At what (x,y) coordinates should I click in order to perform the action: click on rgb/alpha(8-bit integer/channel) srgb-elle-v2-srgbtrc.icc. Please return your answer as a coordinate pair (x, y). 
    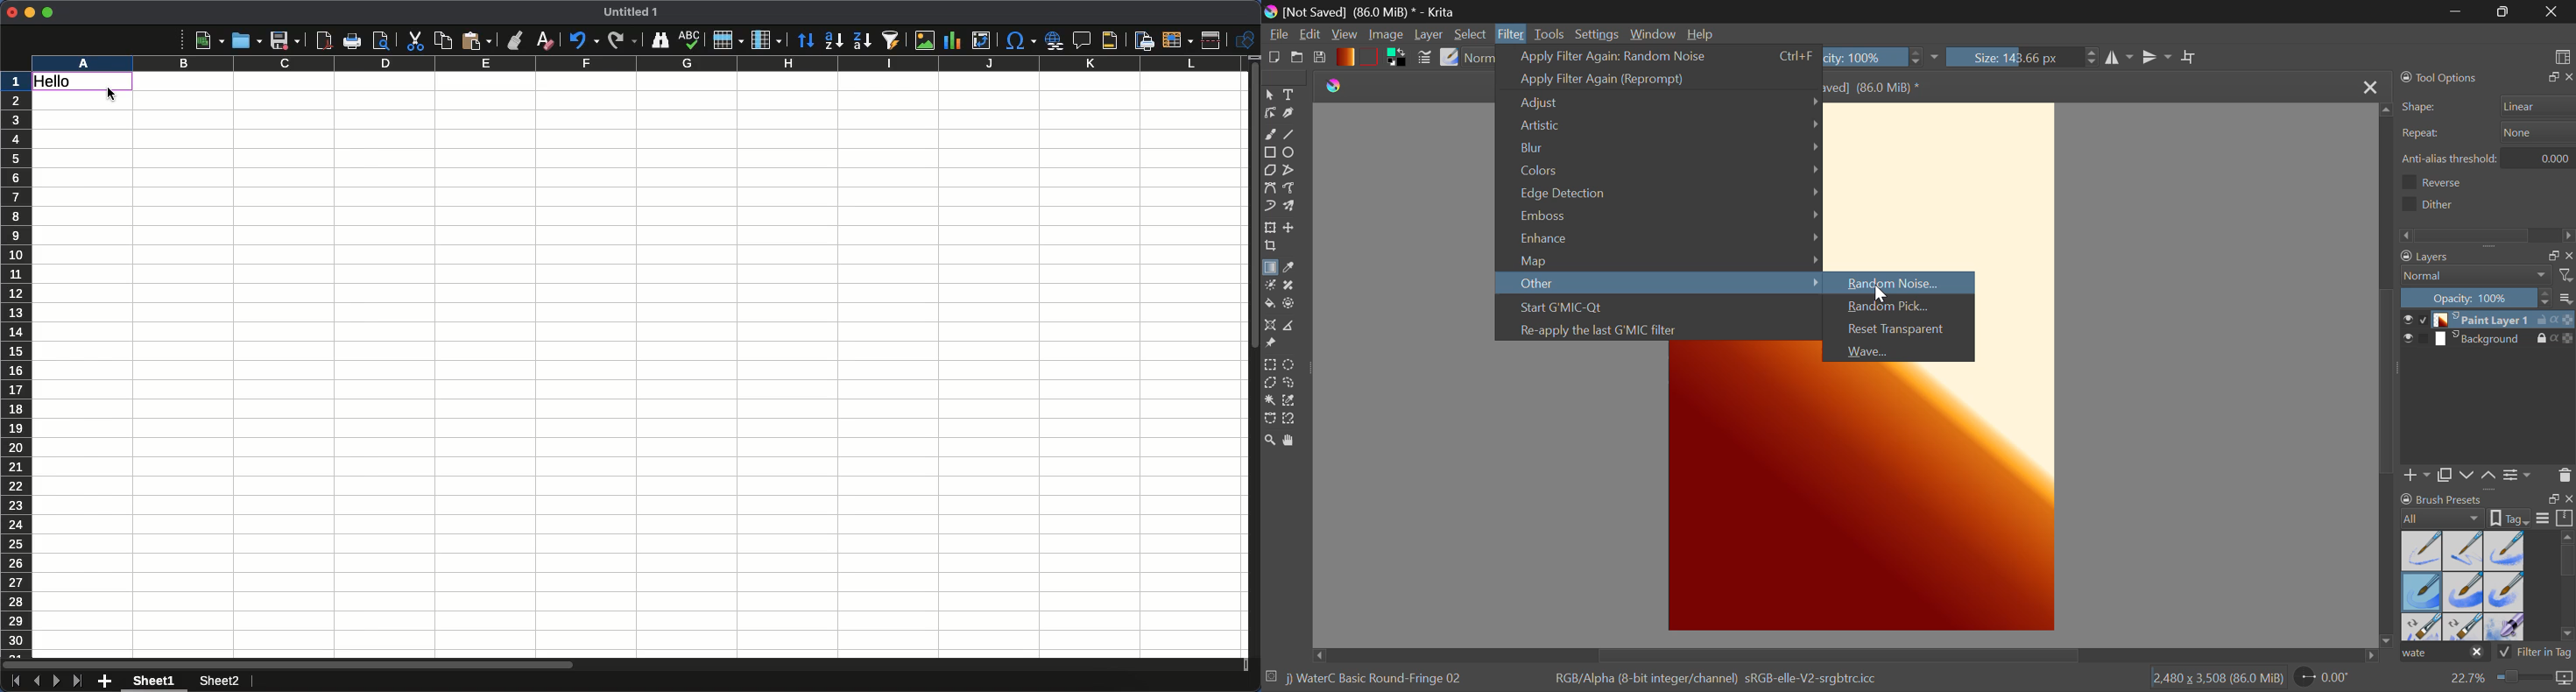
    Looking at the image, I should click on (1725, 682).